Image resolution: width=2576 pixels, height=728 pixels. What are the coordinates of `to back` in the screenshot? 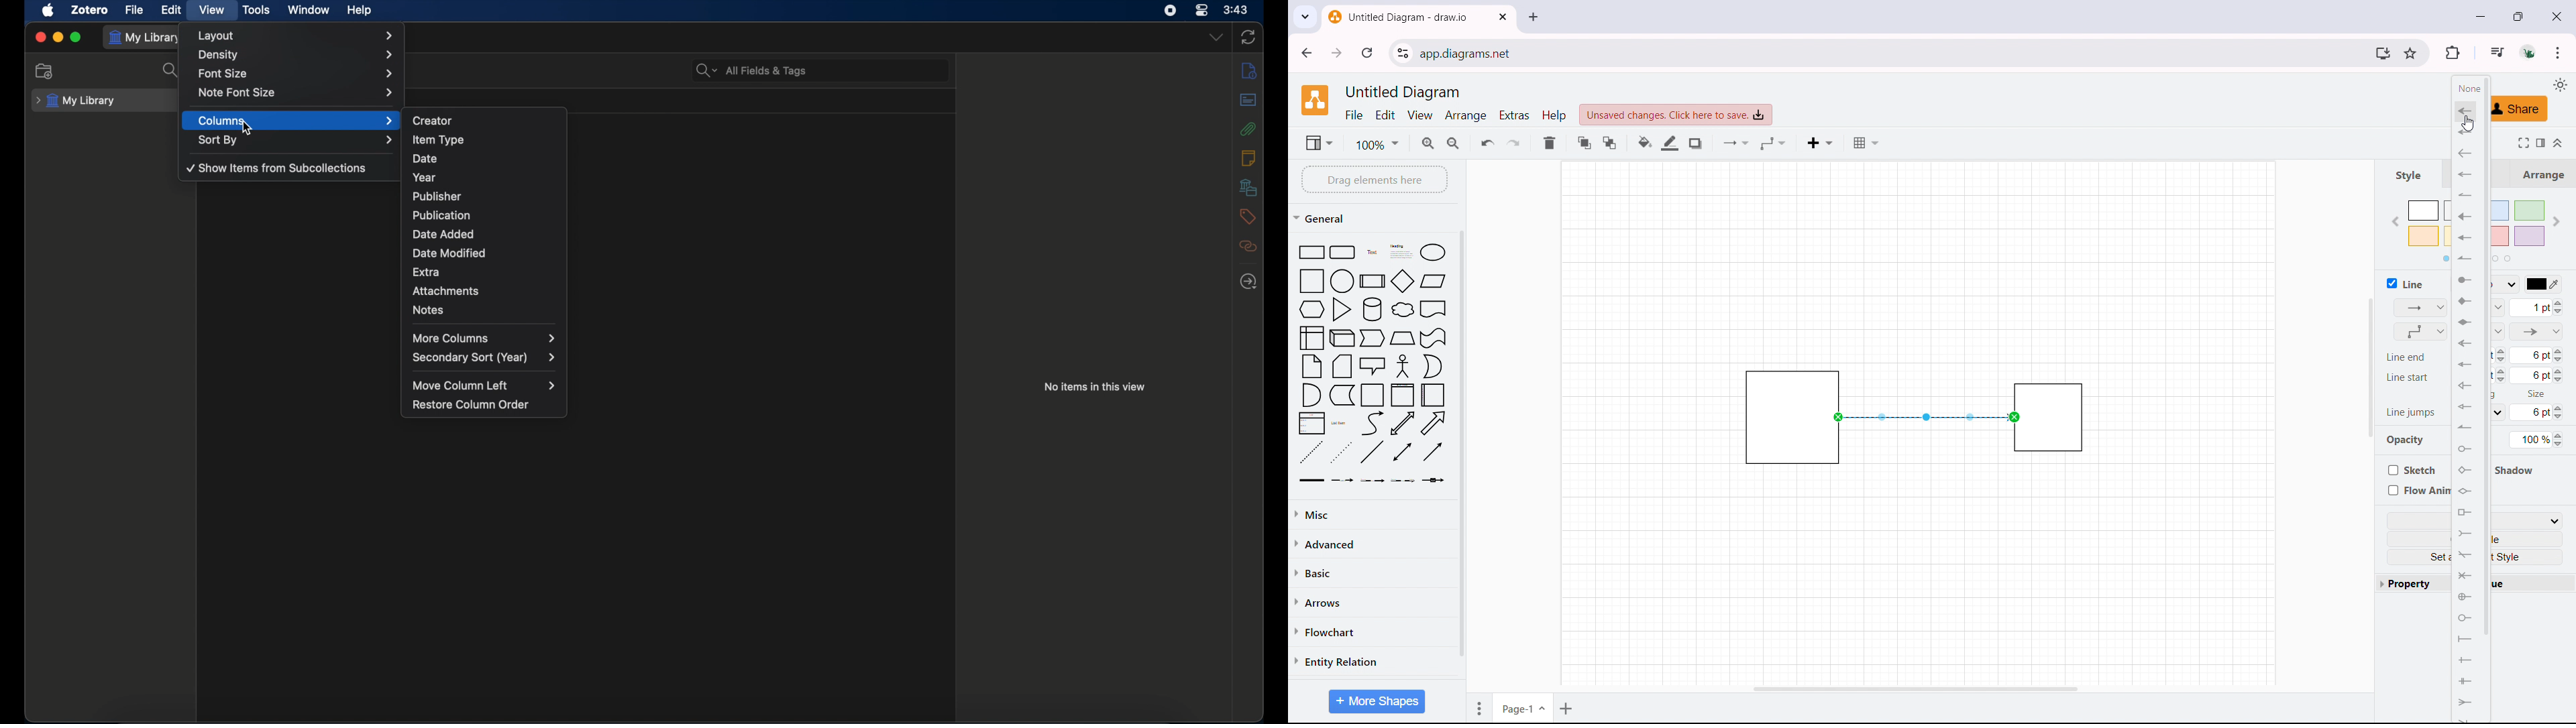 It's located at (1609, 143).